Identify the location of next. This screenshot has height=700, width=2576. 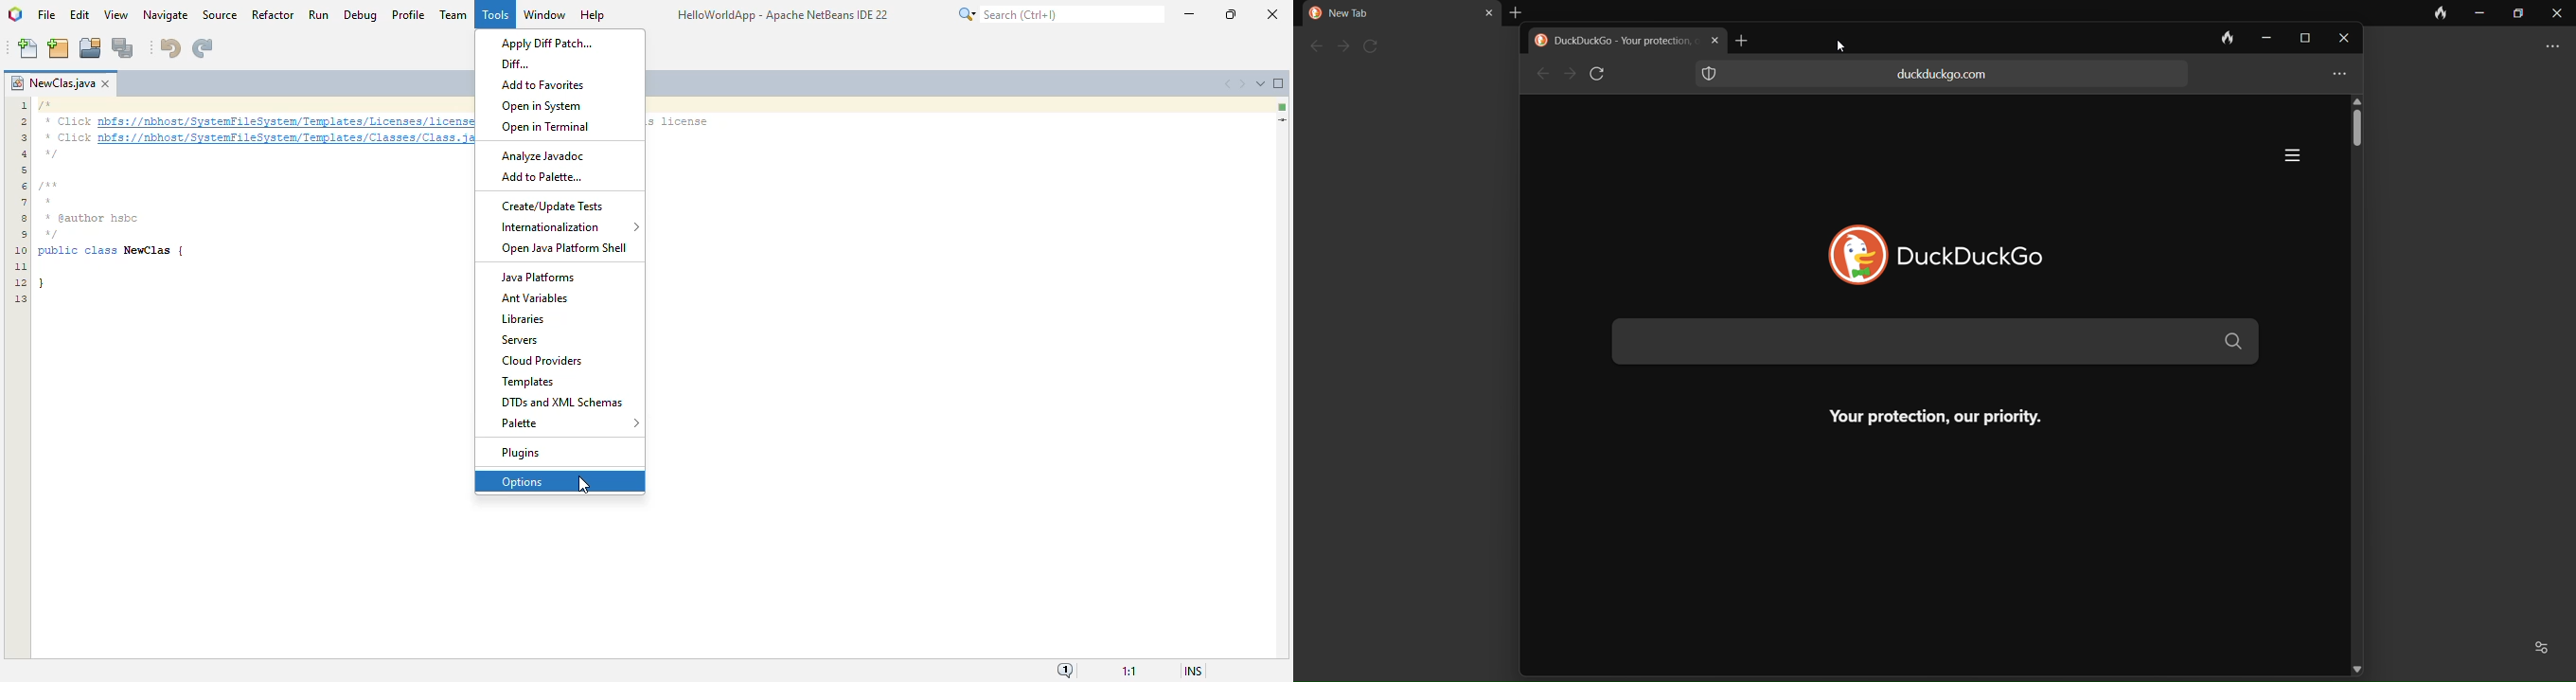
(1342, 47).